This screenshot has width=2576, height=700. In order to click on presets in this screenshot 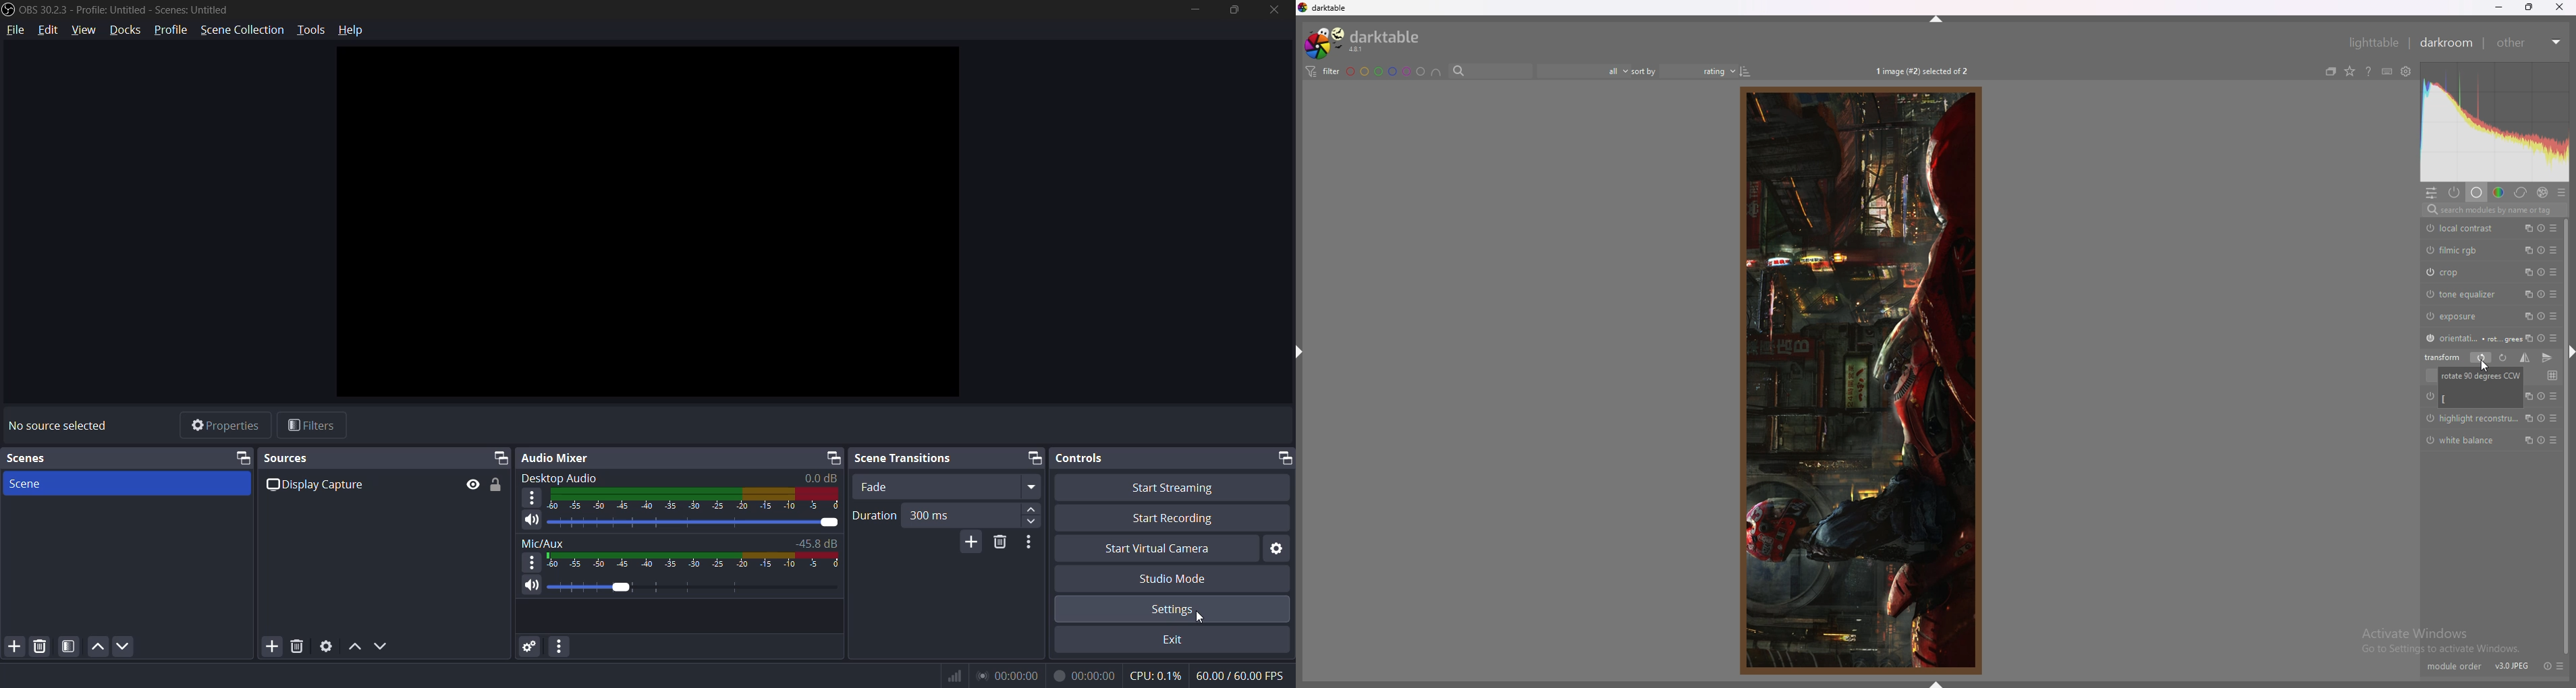, I will do `click(2556, 440)`.